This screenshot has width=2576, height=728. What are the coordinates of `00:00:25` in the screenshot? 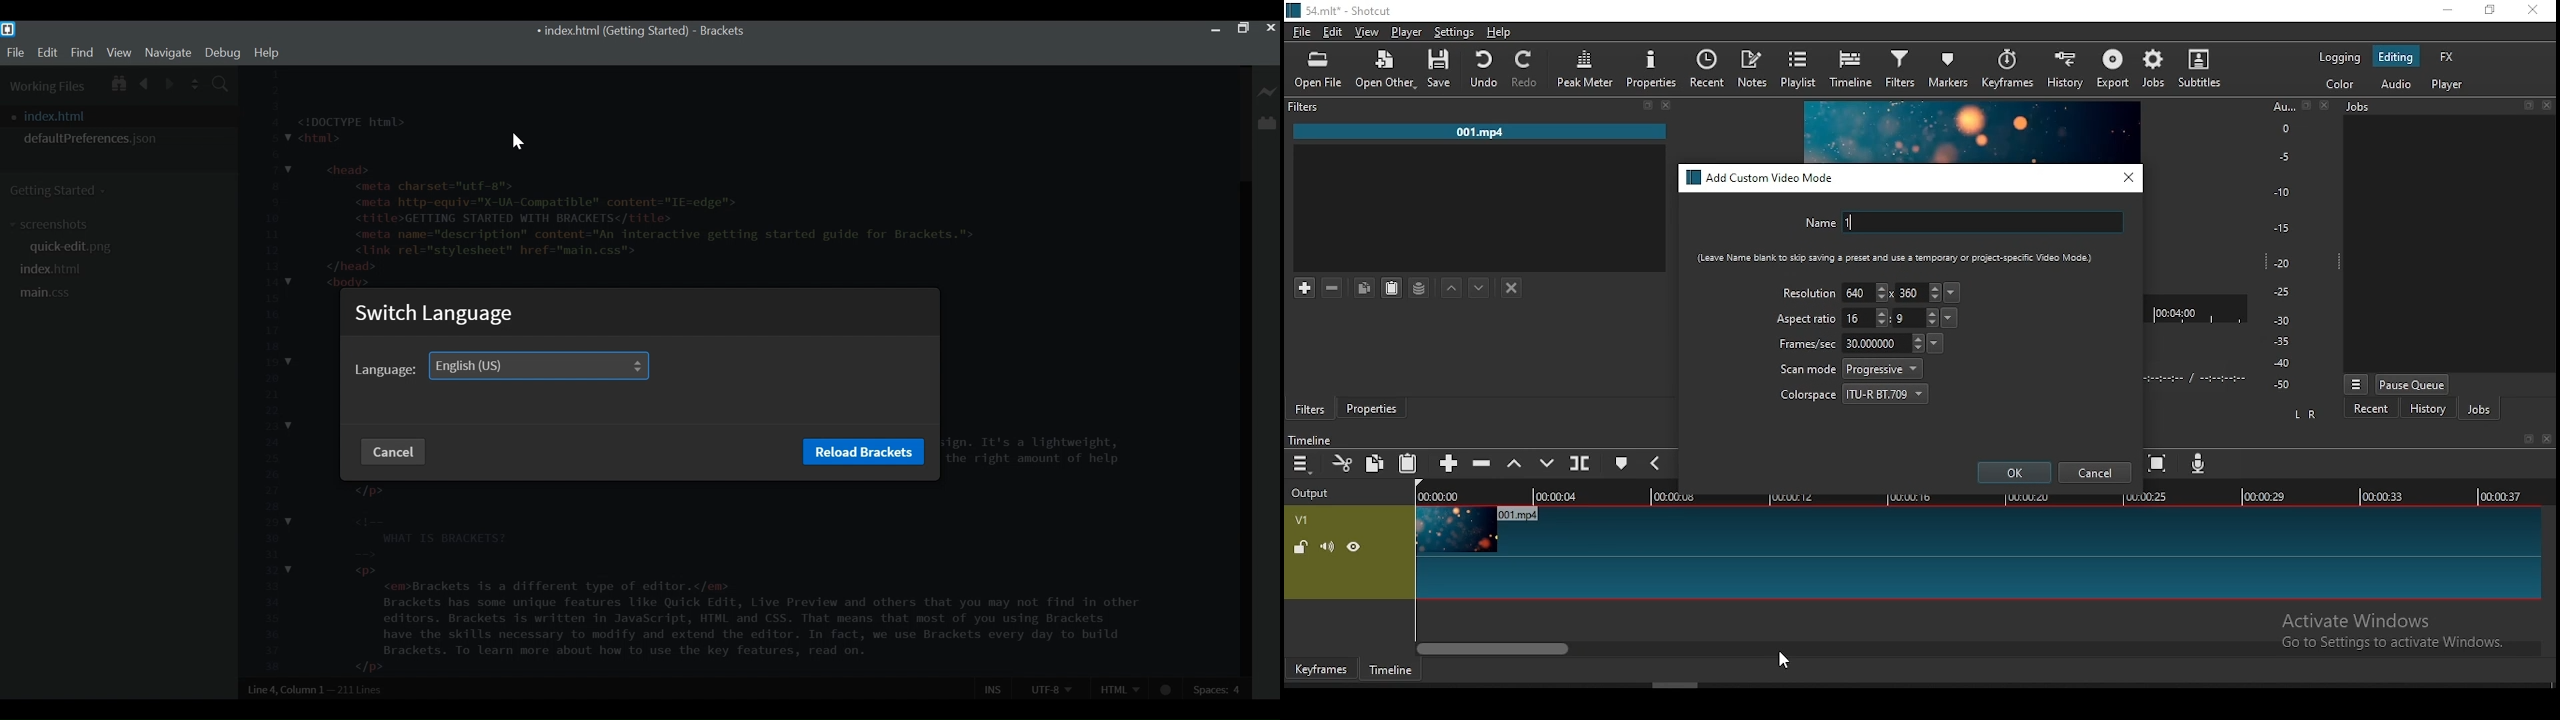 It's located at (2143, 497).